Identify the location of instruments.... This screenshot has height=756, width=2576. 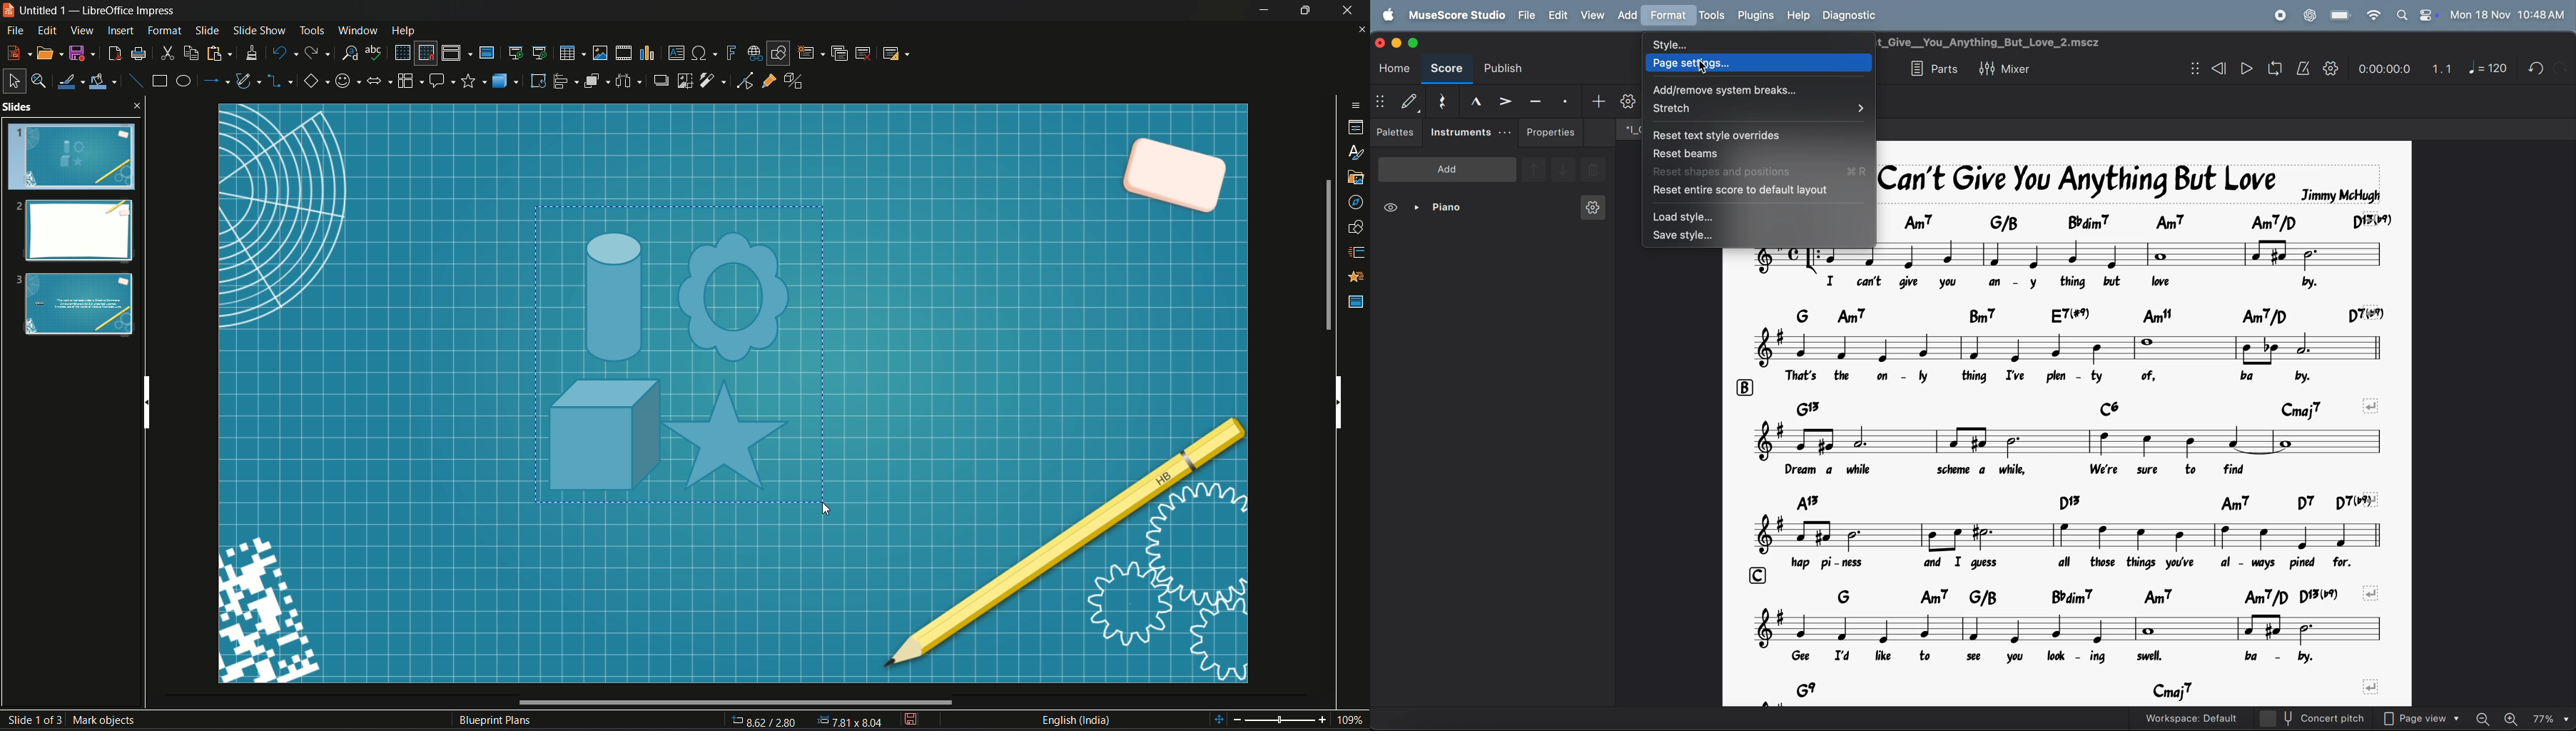
(1470, 133).